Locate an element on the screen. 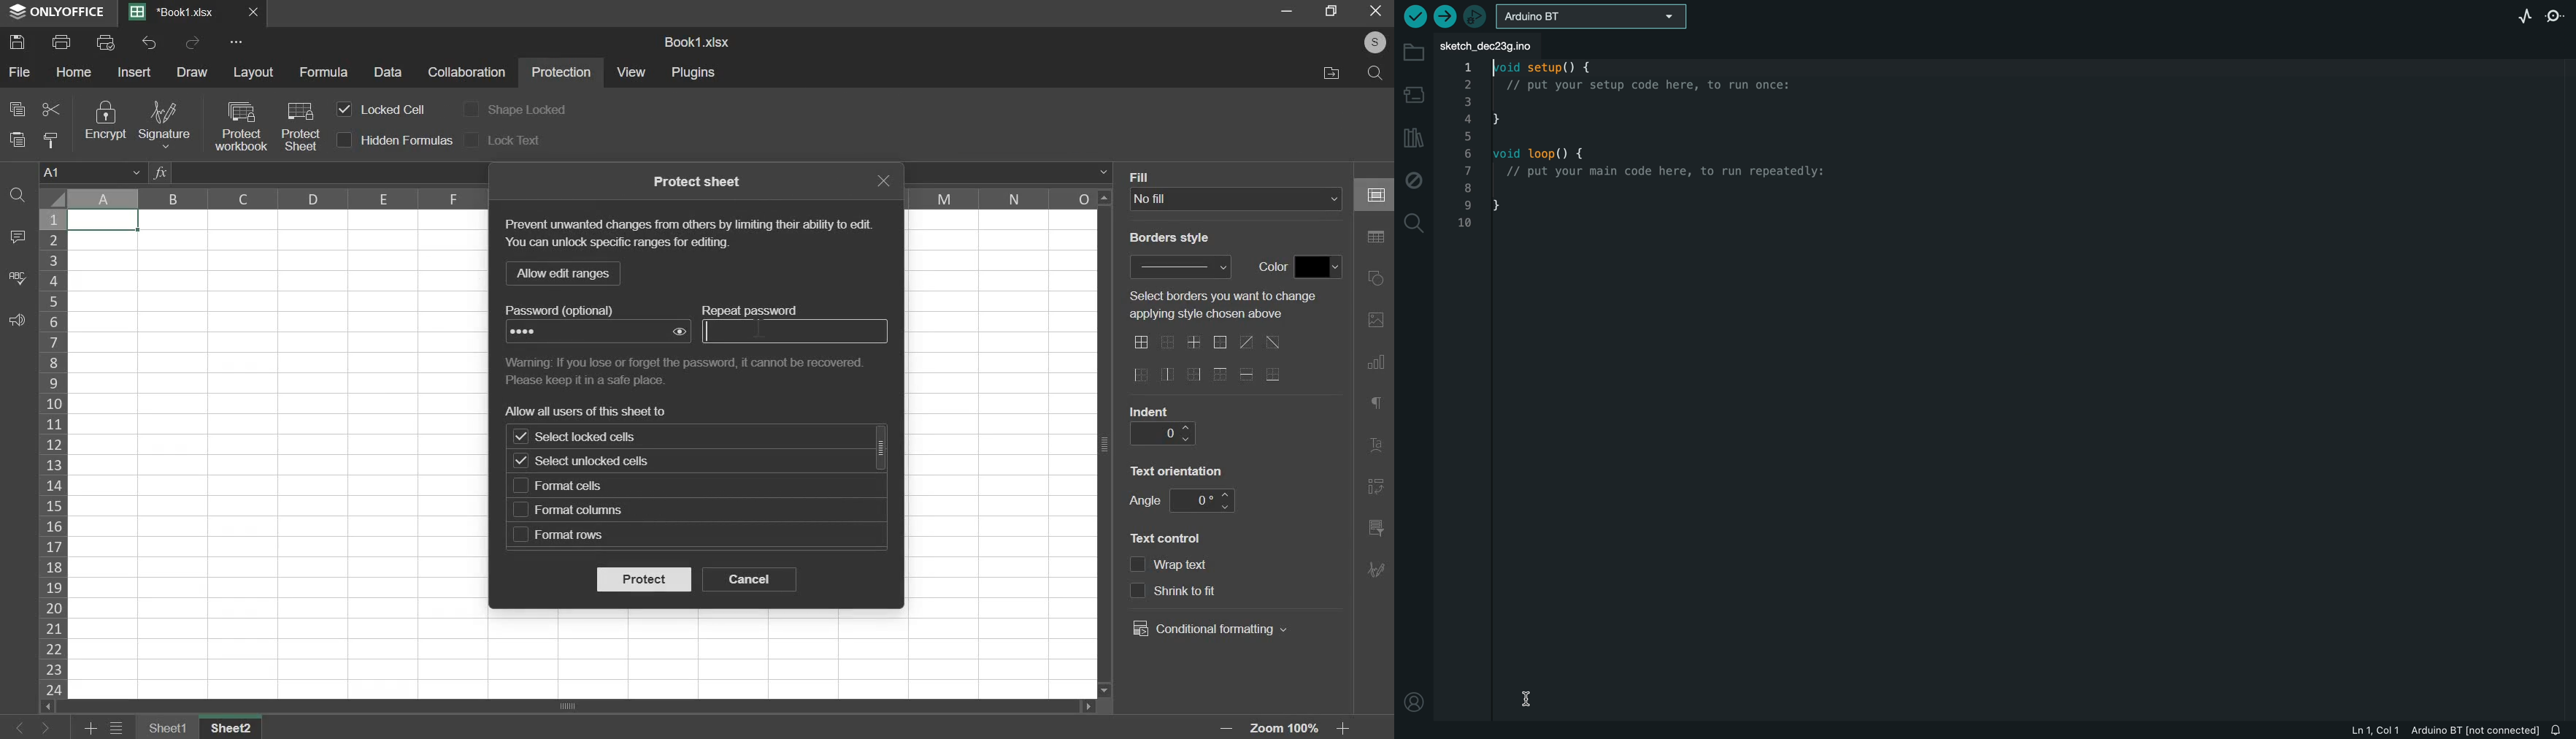 Image resolution: width=2576 pixels, height=756 pixels. border style is located at coordinates (1183, 266).